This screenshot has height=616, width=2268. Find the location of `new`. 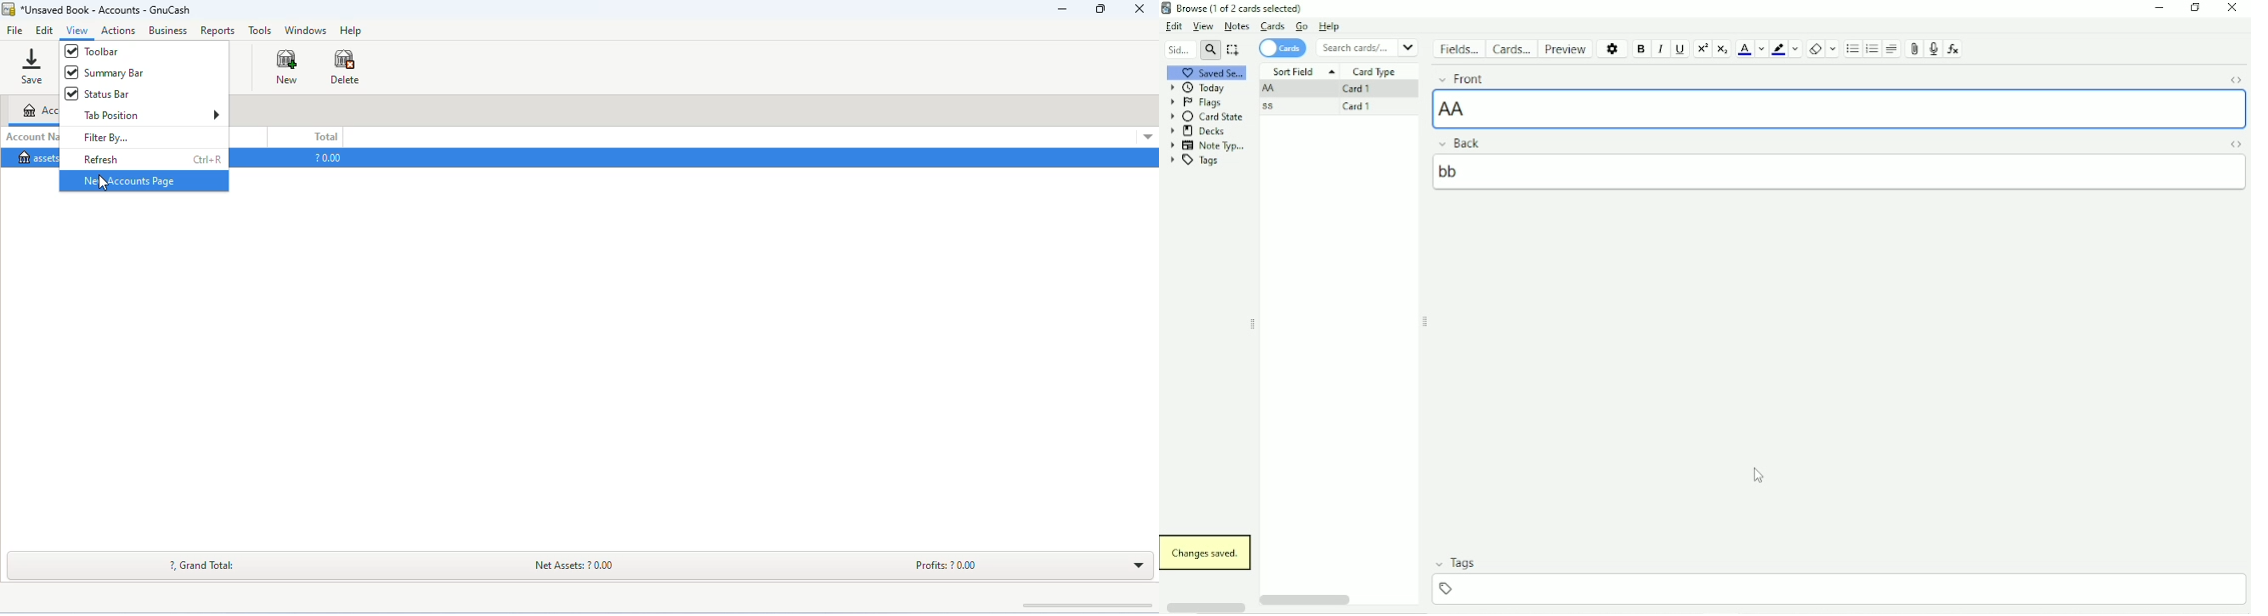

new is located at coordinates (288, 66).